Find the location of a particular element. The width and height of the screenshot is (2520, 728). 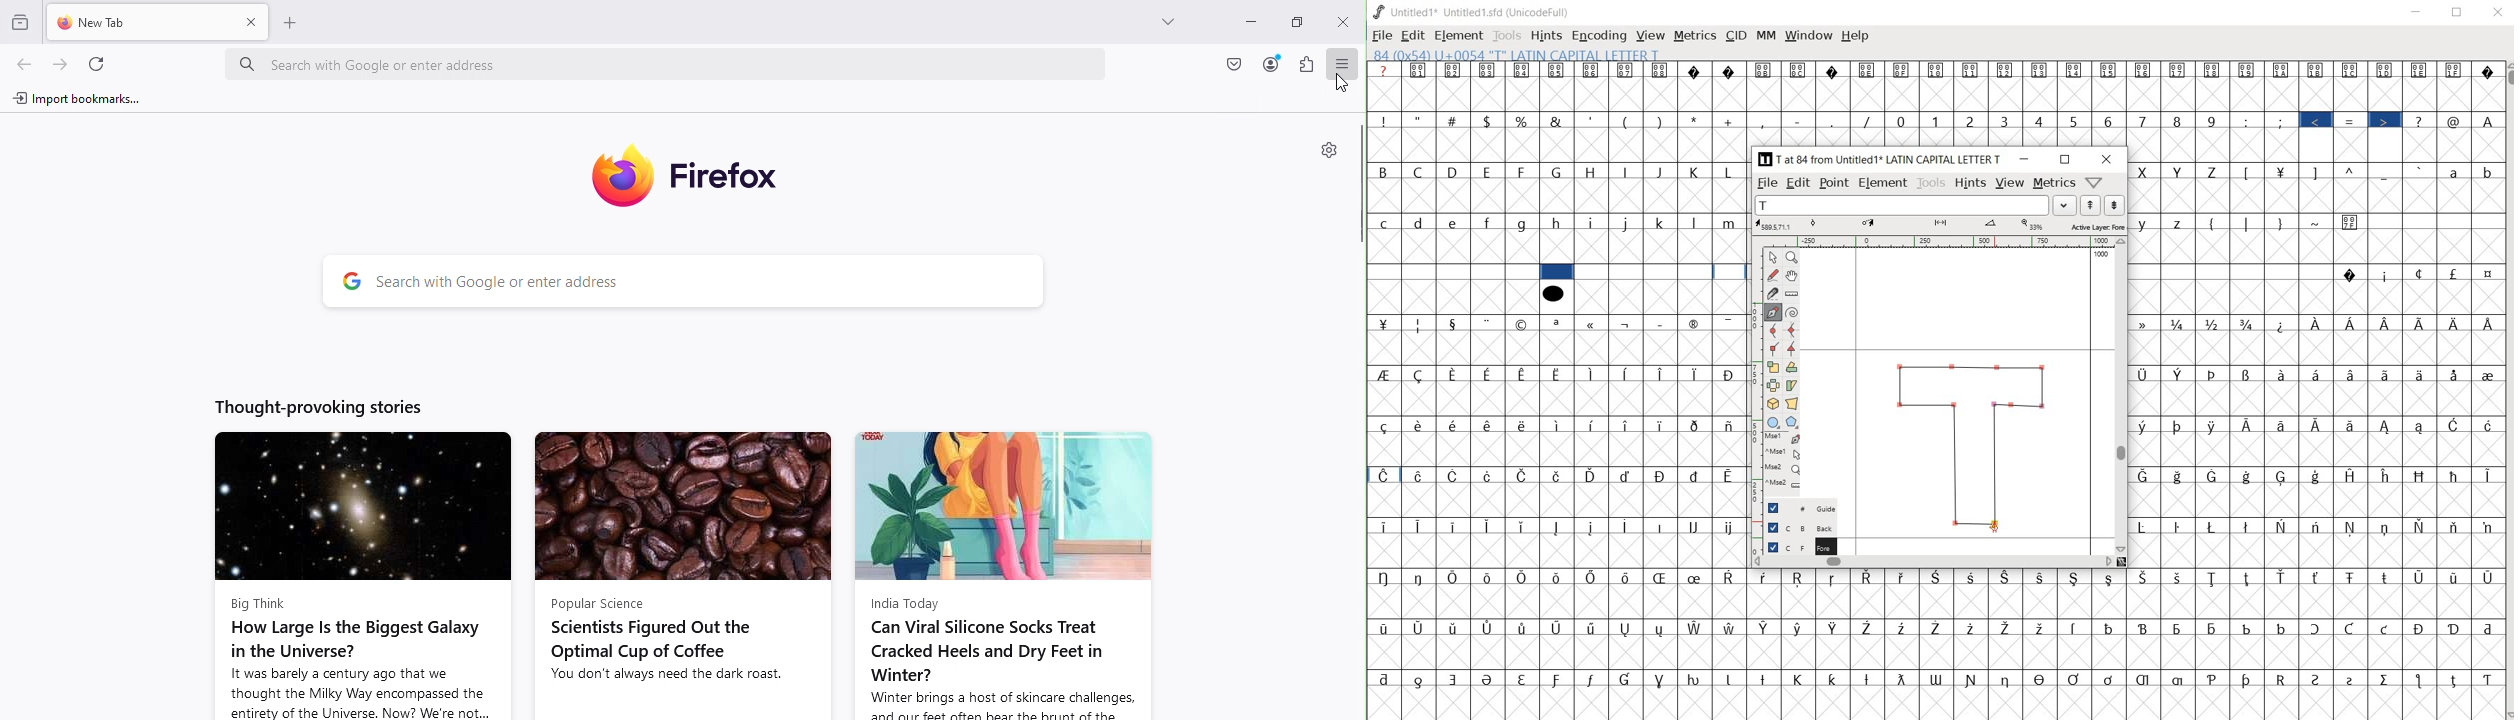

cell selected is located at coordinates (1557, 272).